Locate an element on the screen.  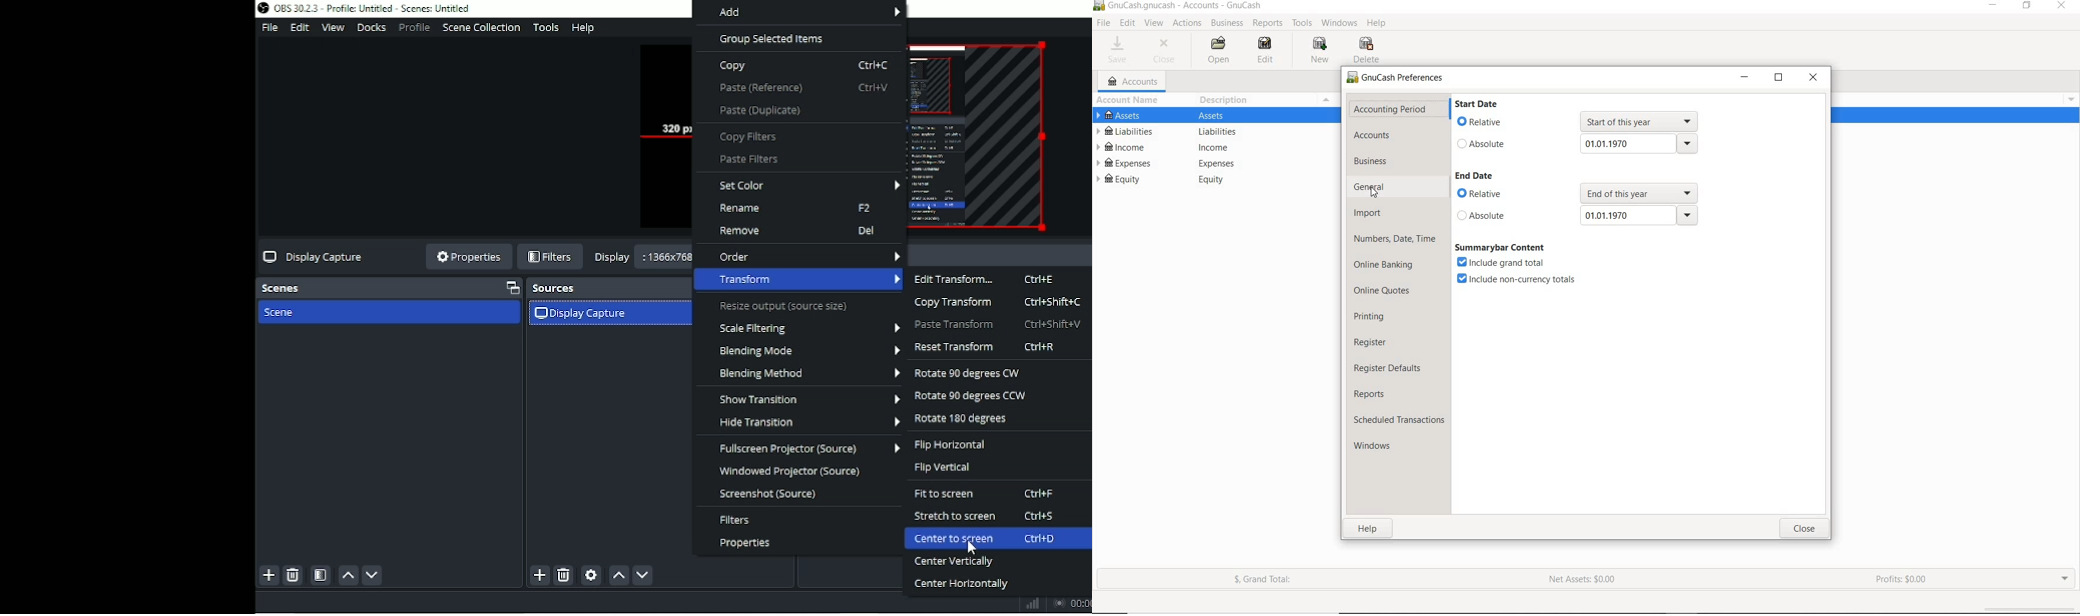
Edit is located at coordinates (300, 28).